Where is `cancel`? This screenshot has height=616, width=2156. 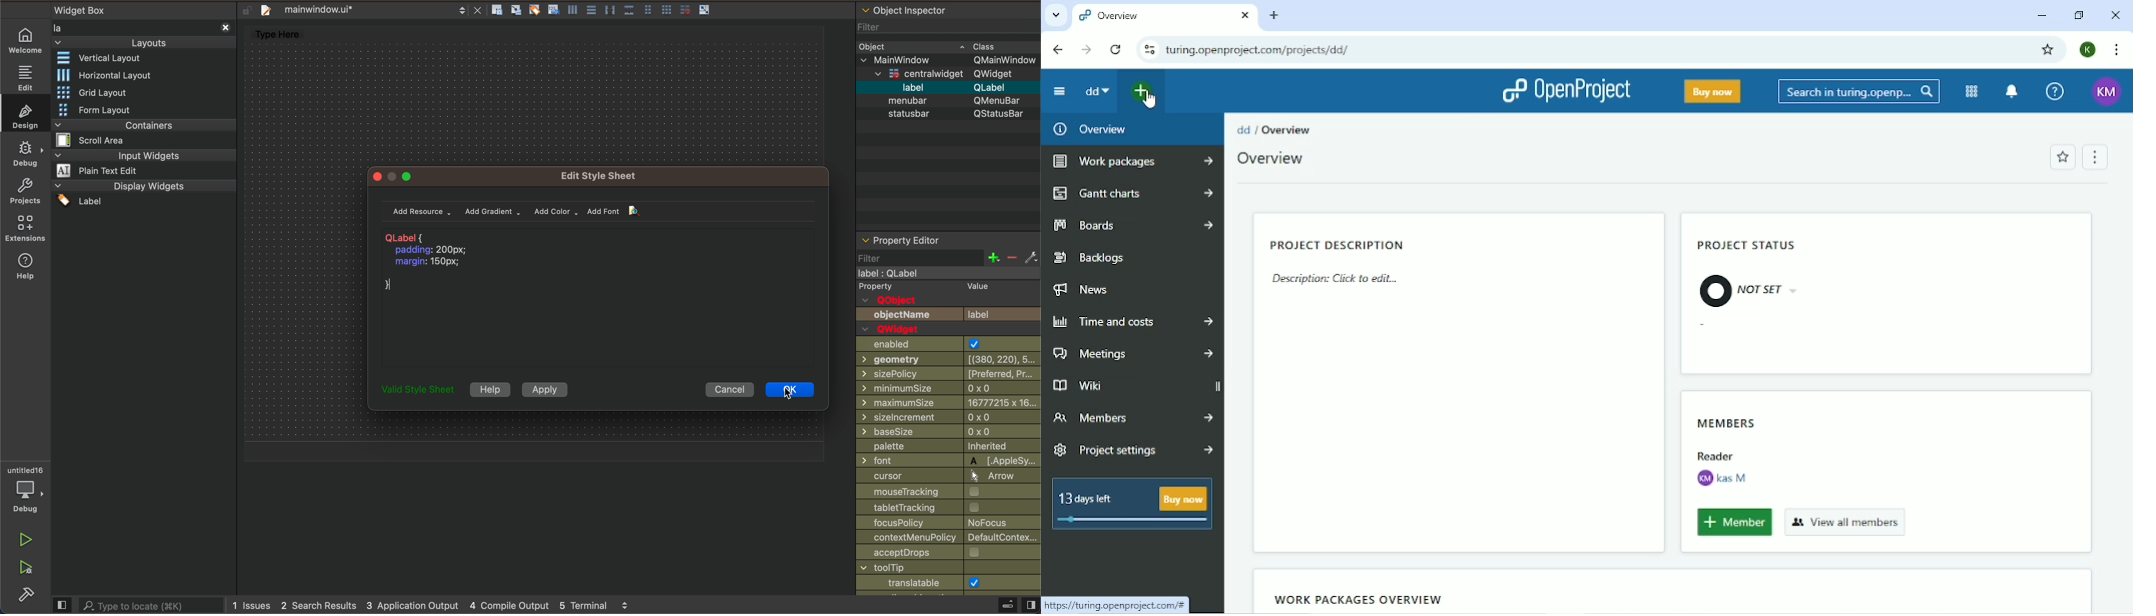
cancel is located at coordinates (730, 391).